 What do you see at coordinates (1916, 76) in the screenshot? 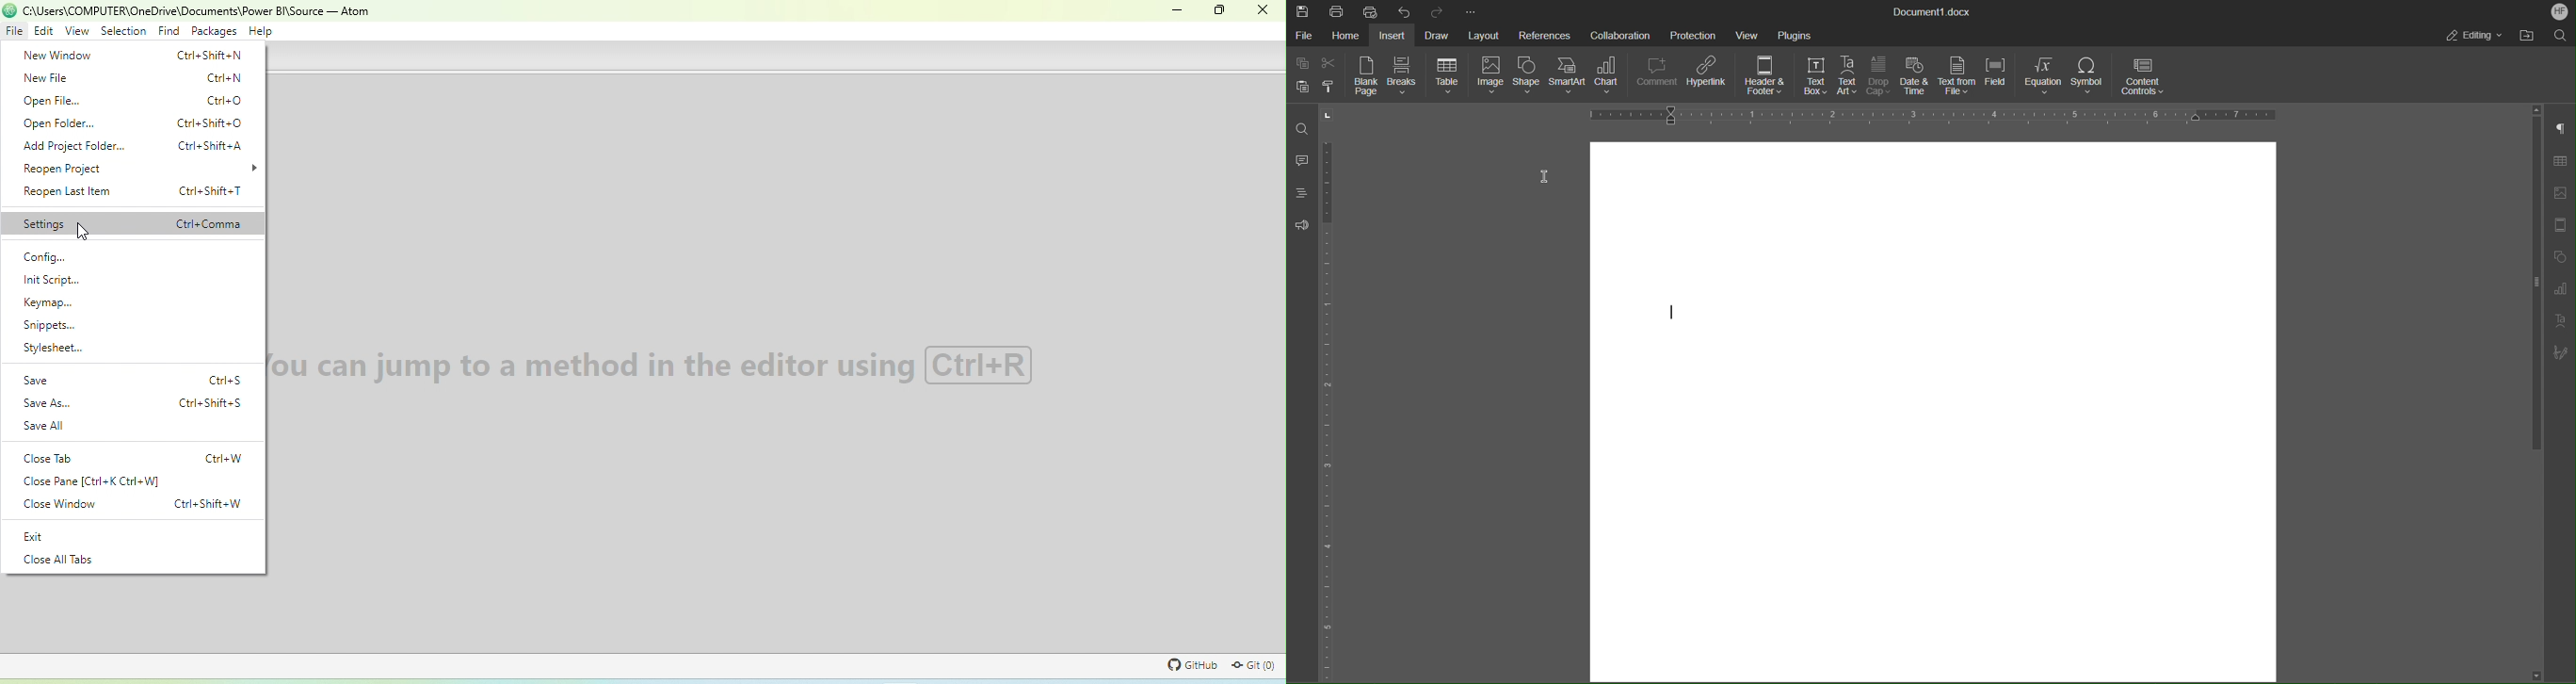
I see `Date and Time` at bounding box center [1916, 76].